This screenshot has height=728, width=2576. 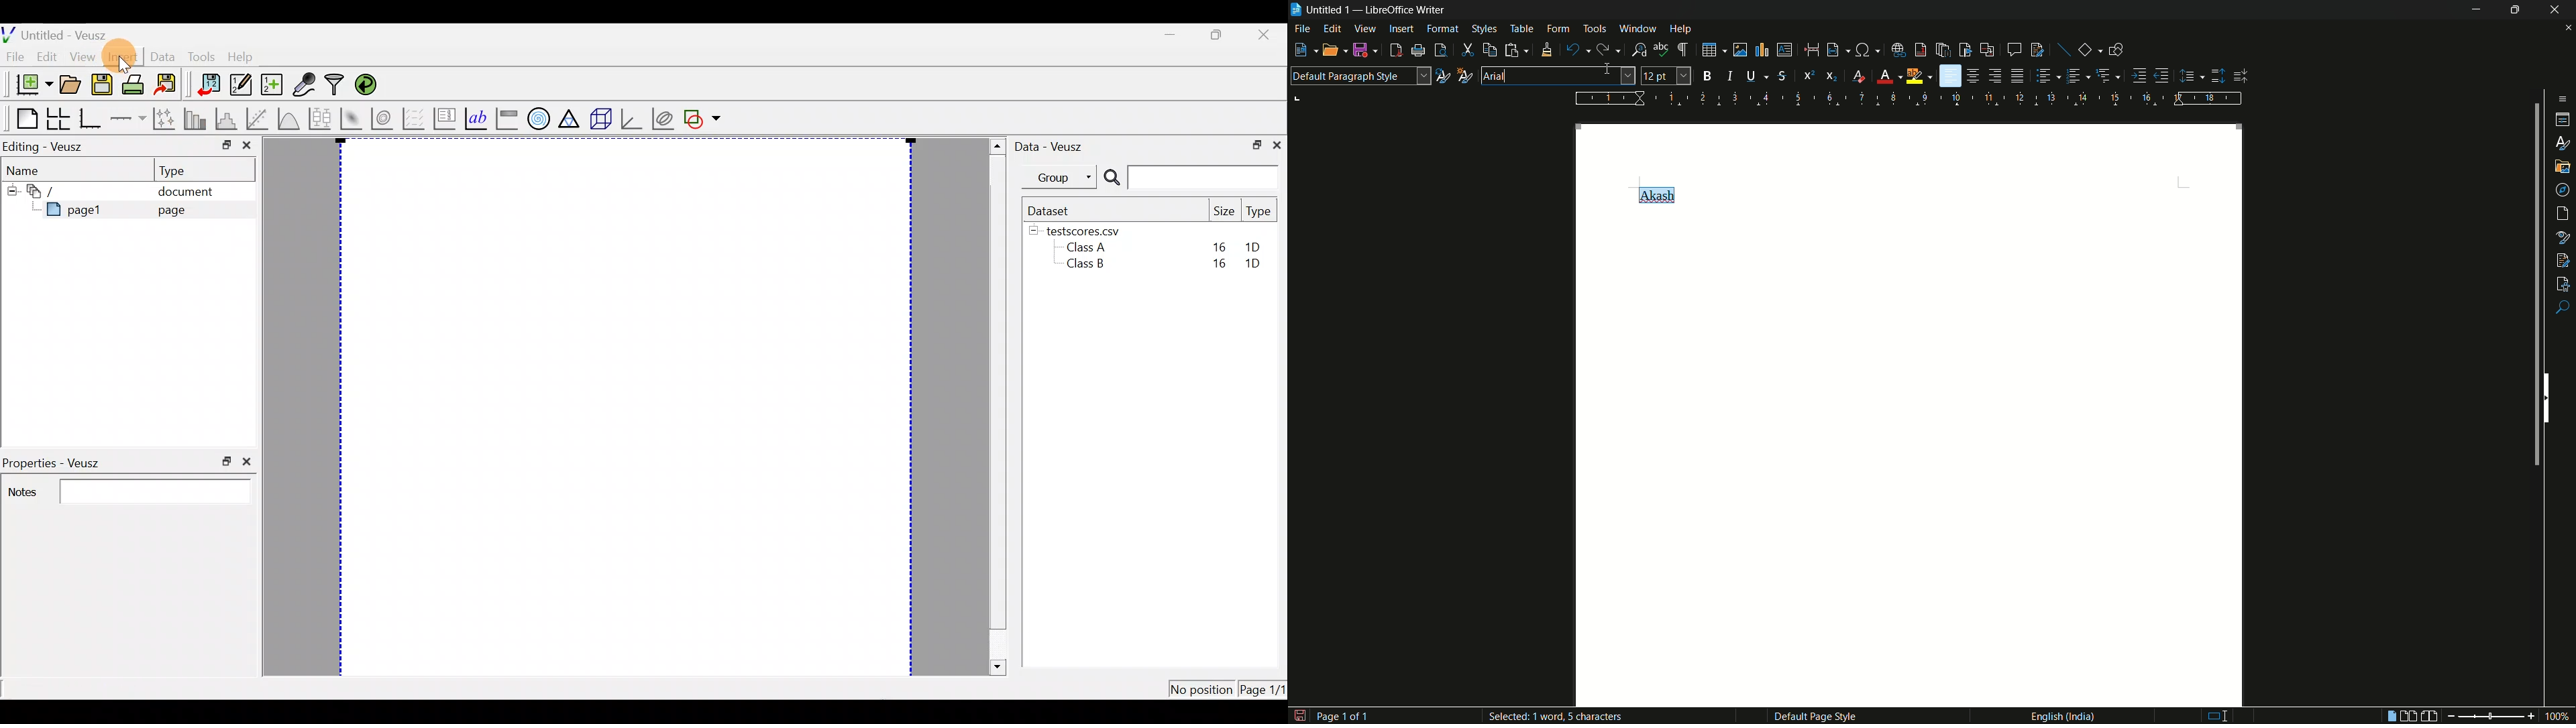 I want to click on zoom out, so click(x=2448, y=716).